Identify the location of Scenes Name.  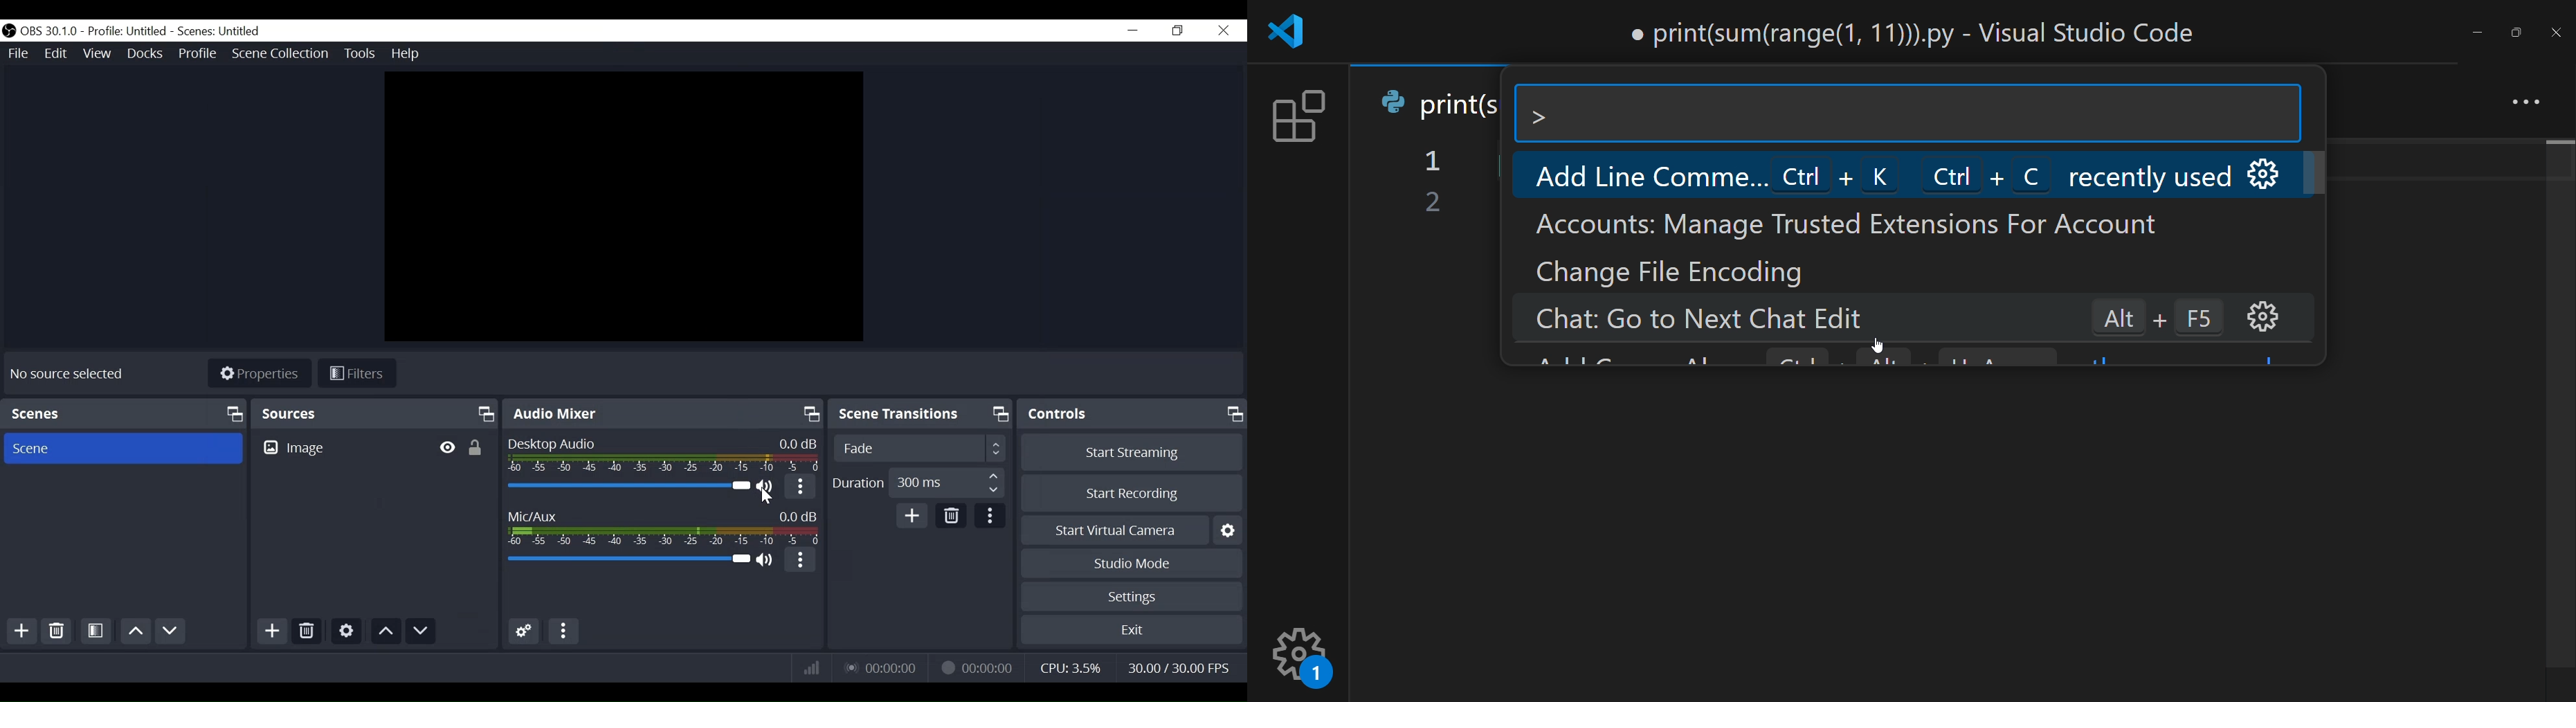
(219, 31).